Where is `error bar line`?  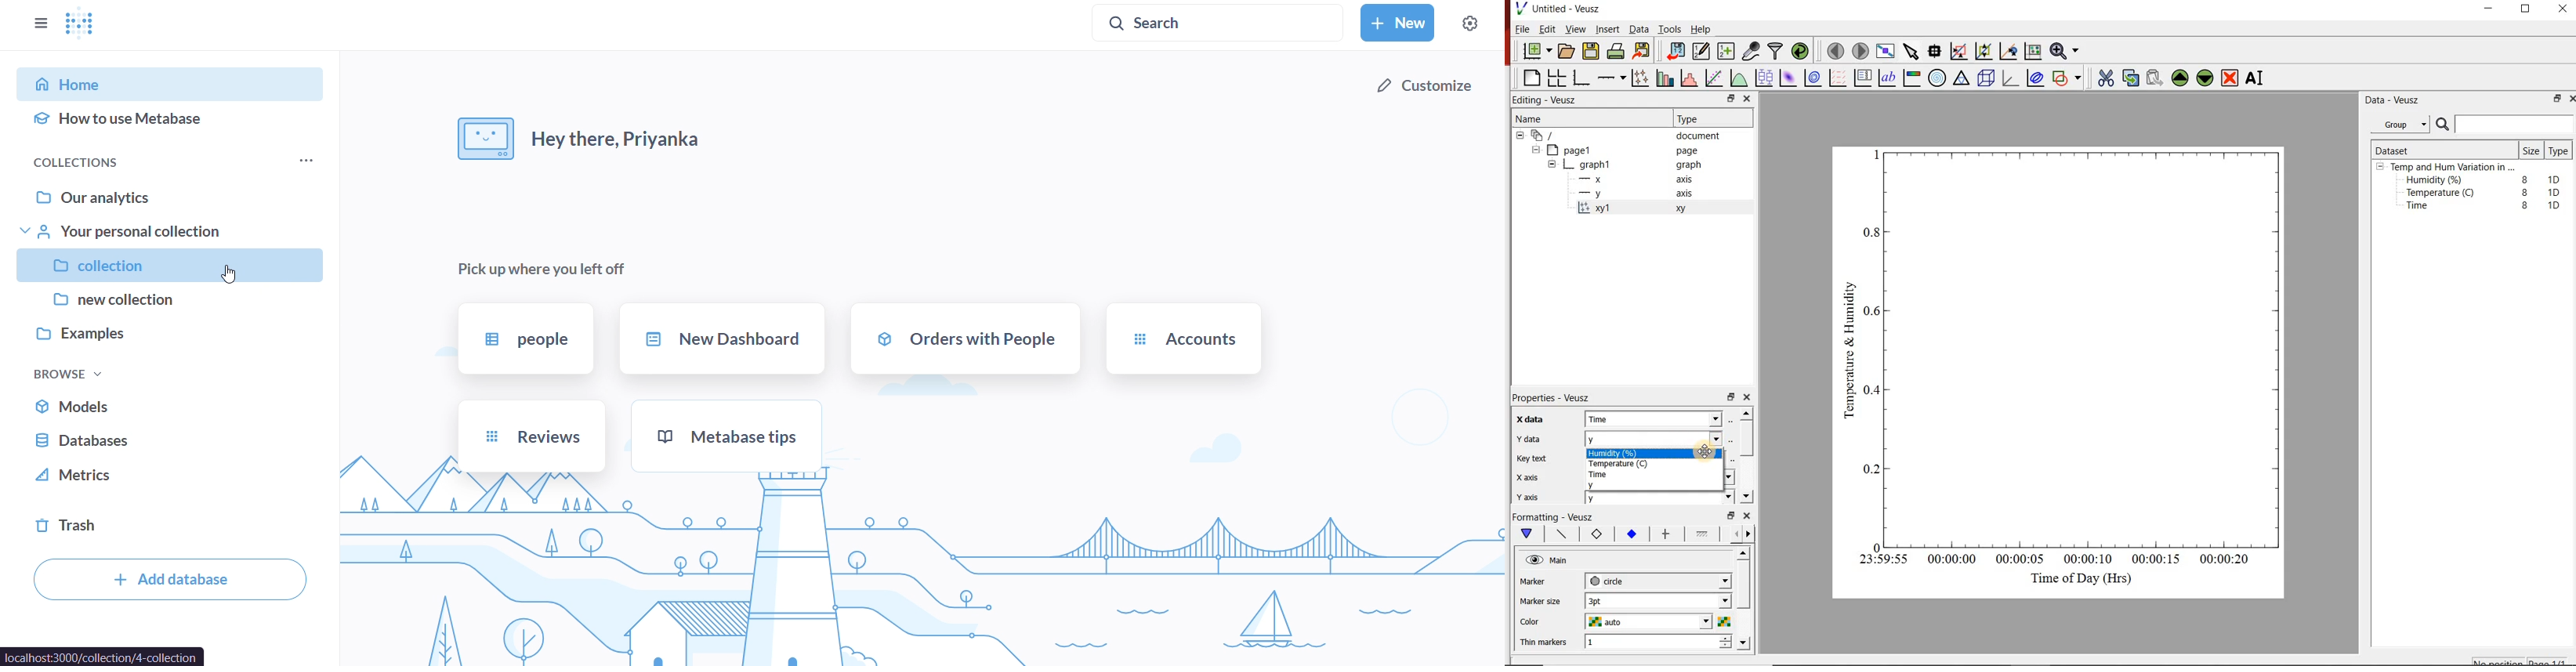
error bar line is located at coordinates (1666, 533).